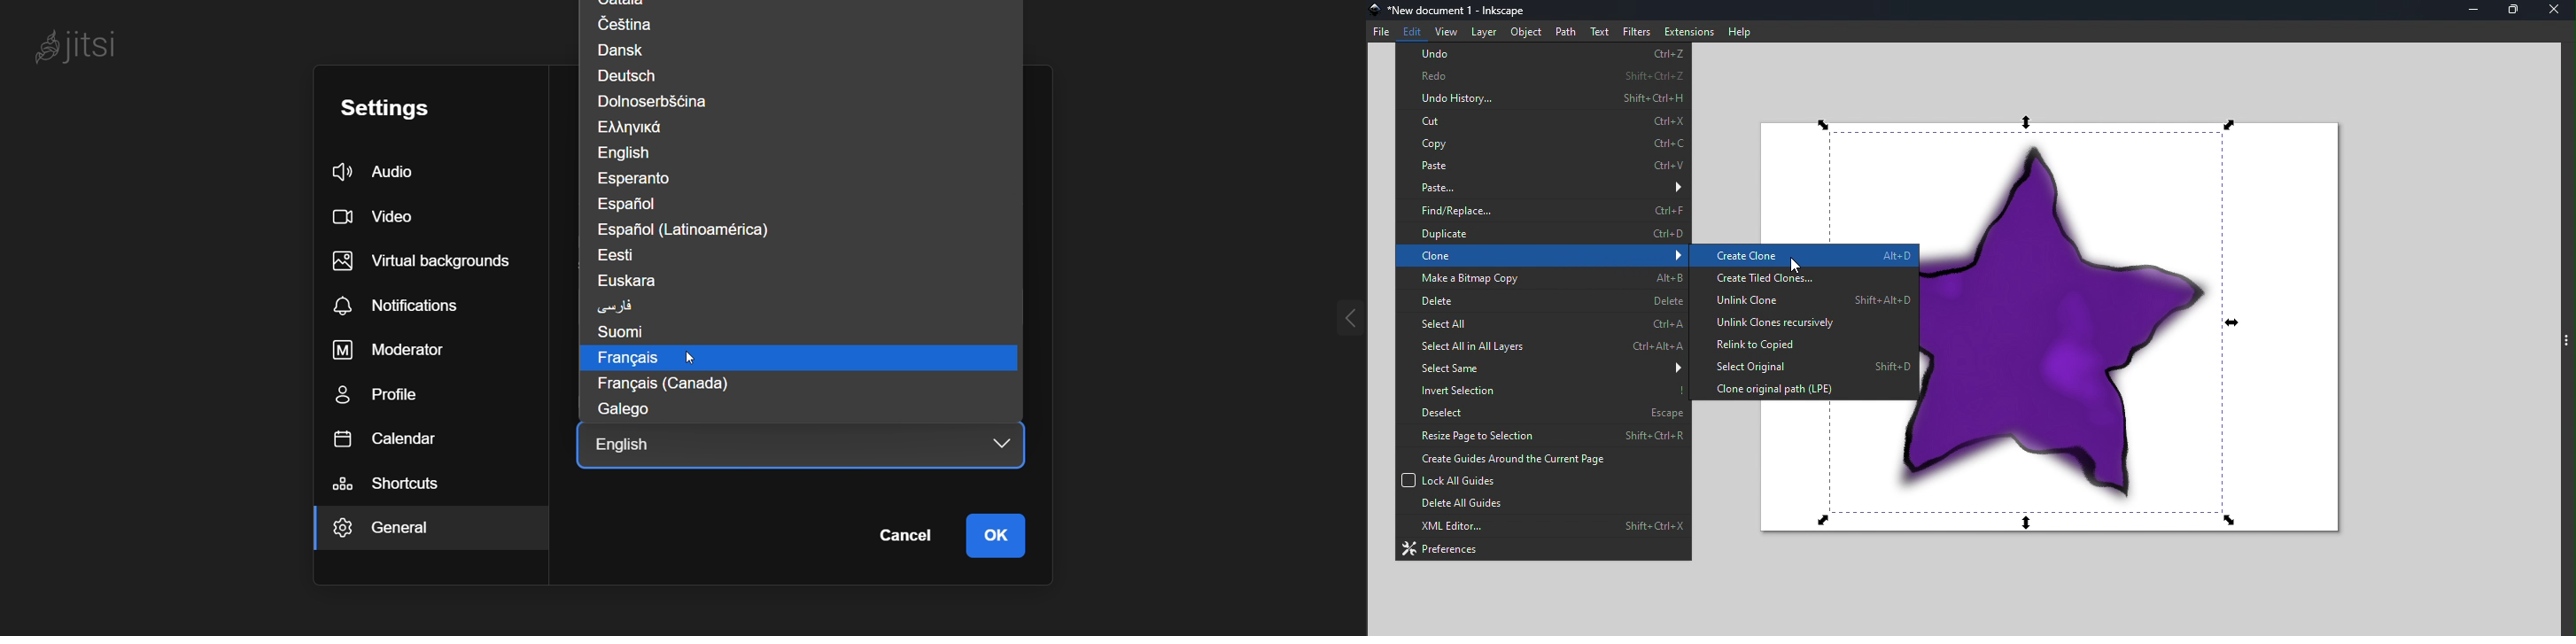 The width and height of the screenshot is (2576, 644). Describe the element at coordinates (1804, 388) in the screenshot. I see `Clone original path (LPE)` at that location.